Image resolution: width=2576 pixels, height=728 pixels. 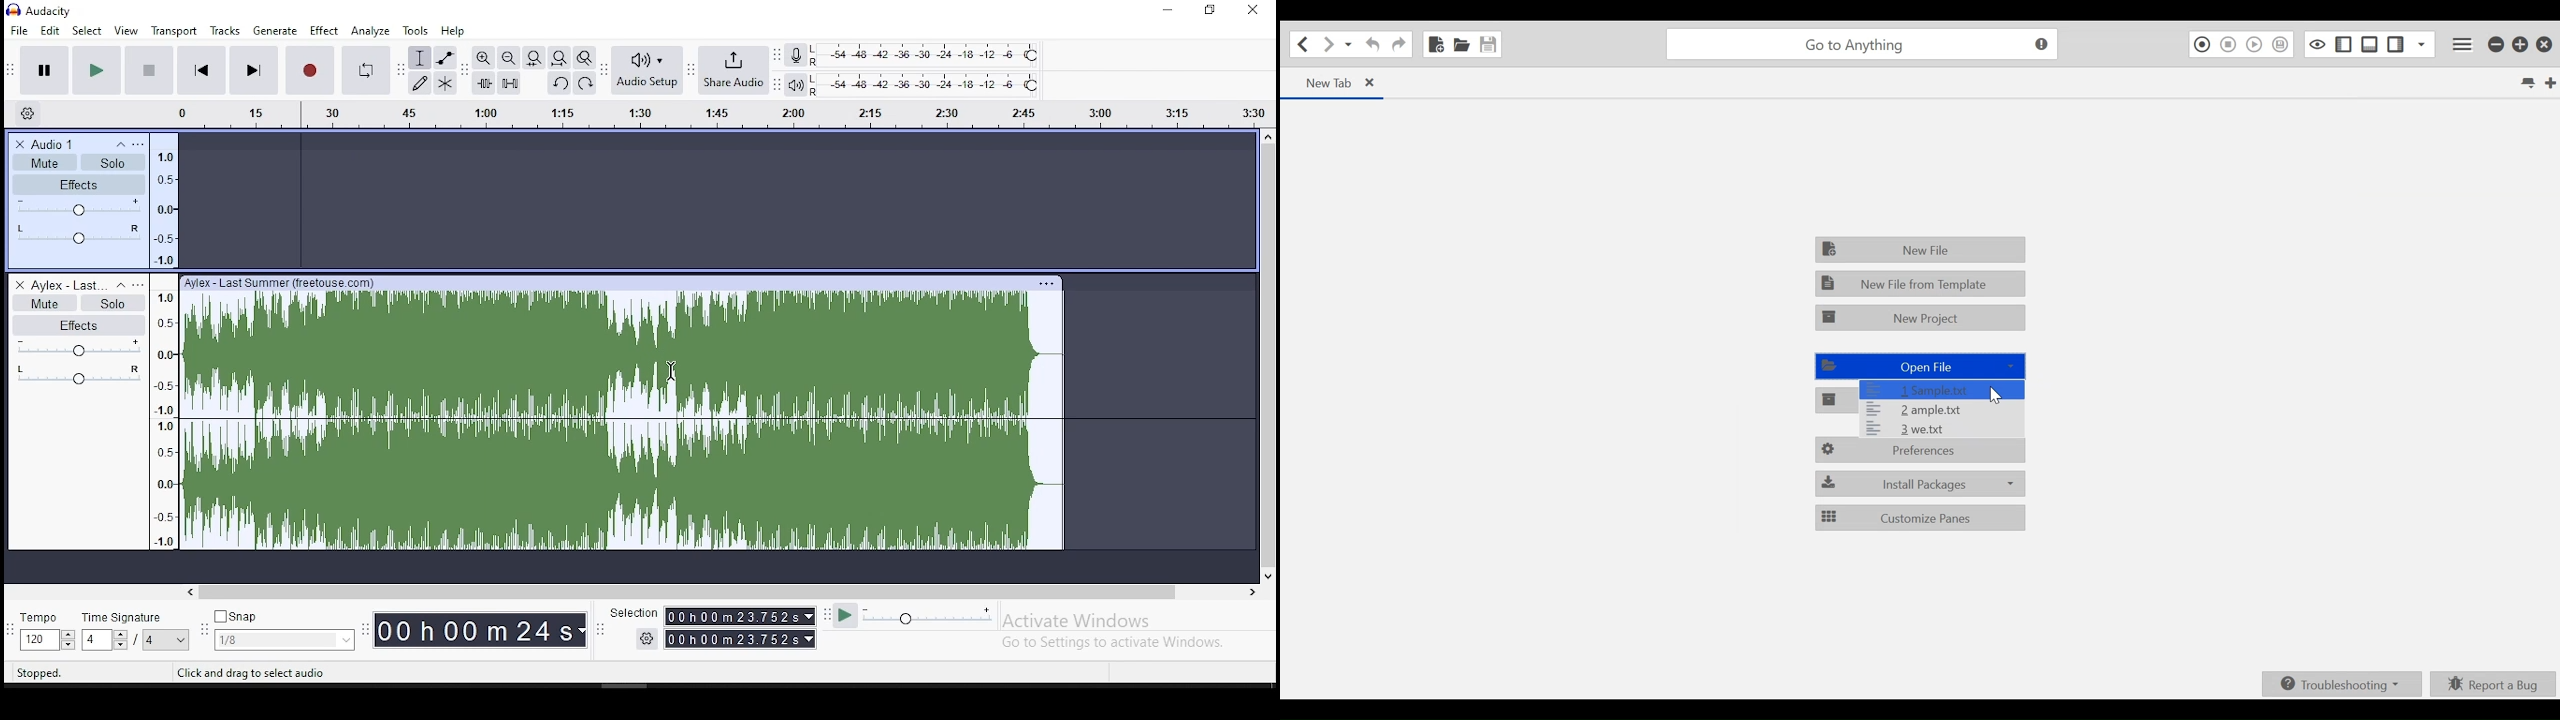 I want to click on record mixer, so click(x=795, y=56).